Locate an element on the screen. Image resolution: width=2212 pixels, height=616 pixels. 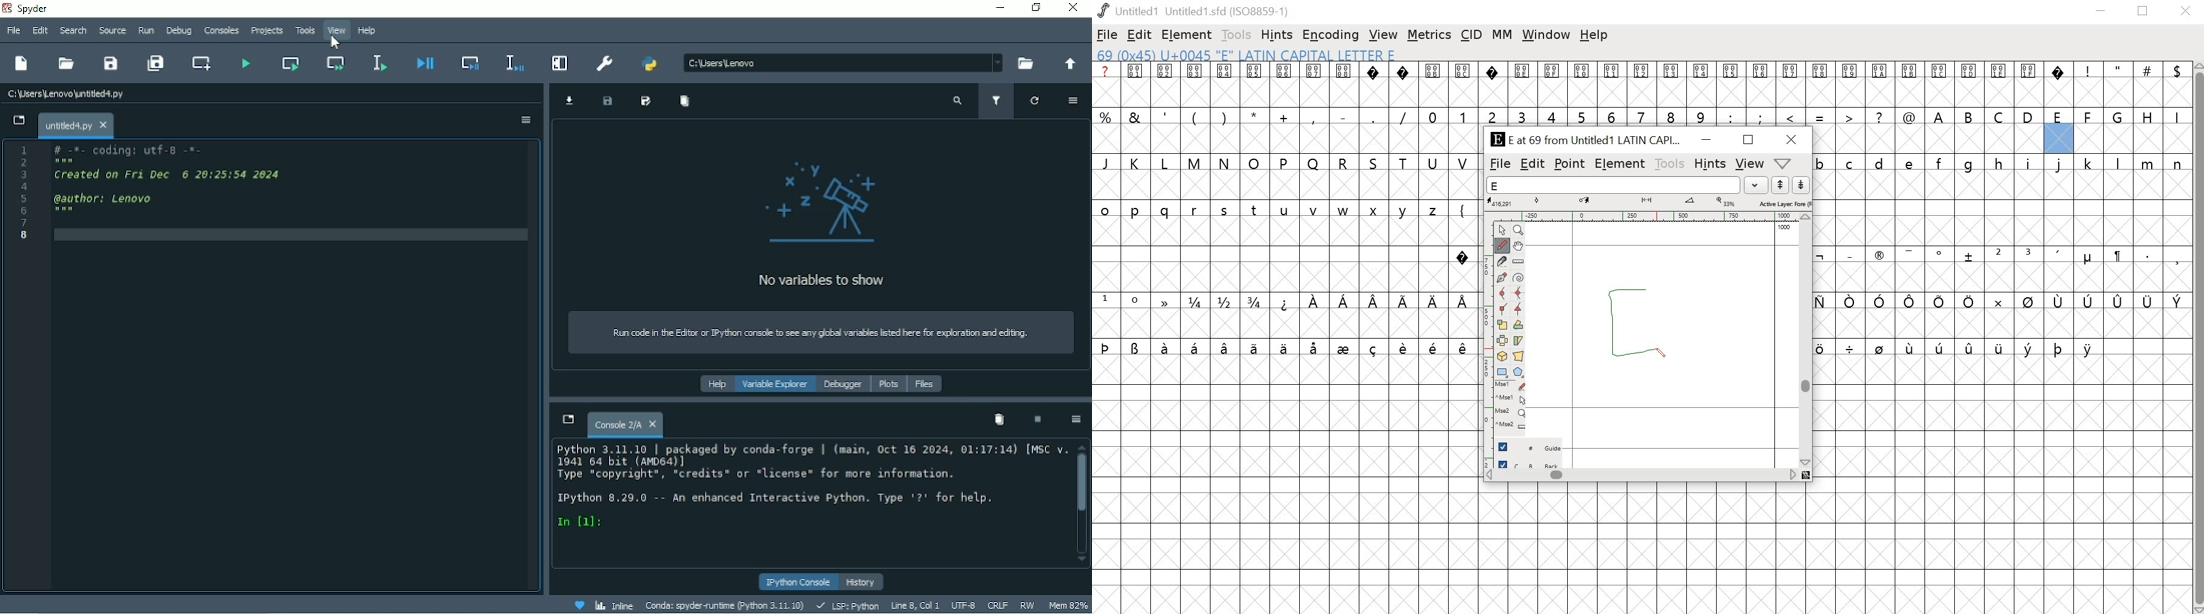
Run is located at coordinates (147, 30).